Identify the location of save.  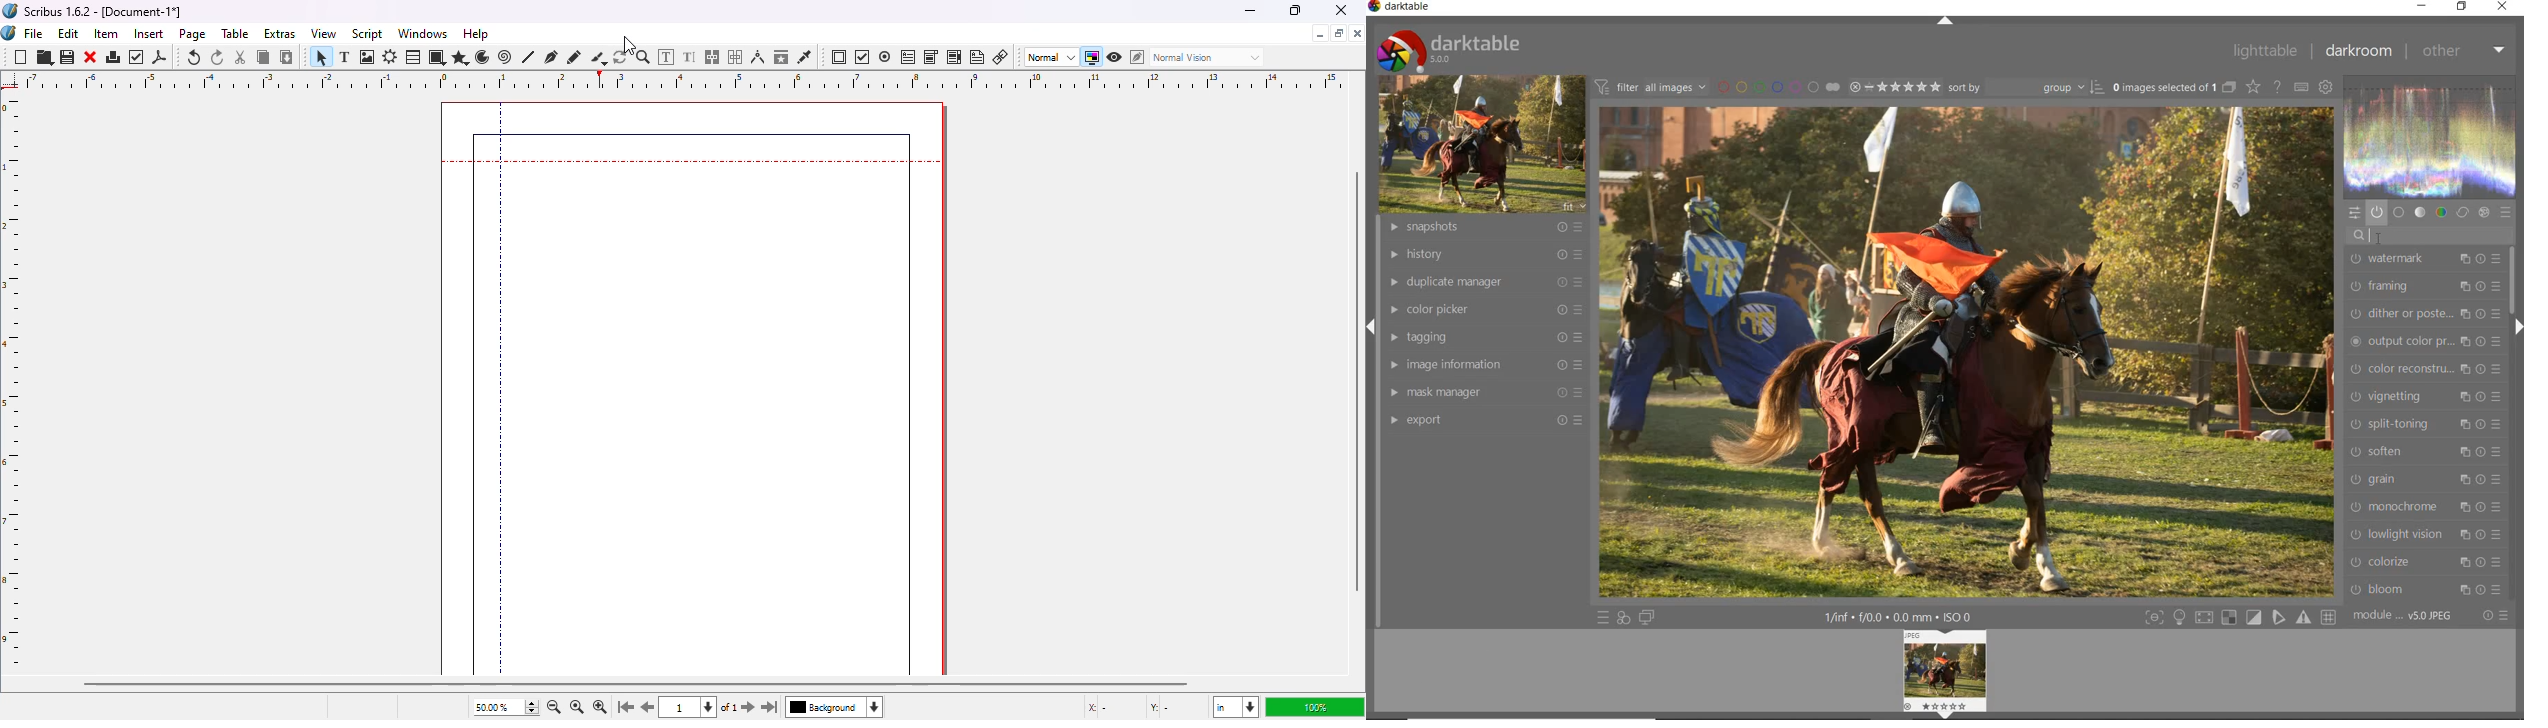
(68, 58).